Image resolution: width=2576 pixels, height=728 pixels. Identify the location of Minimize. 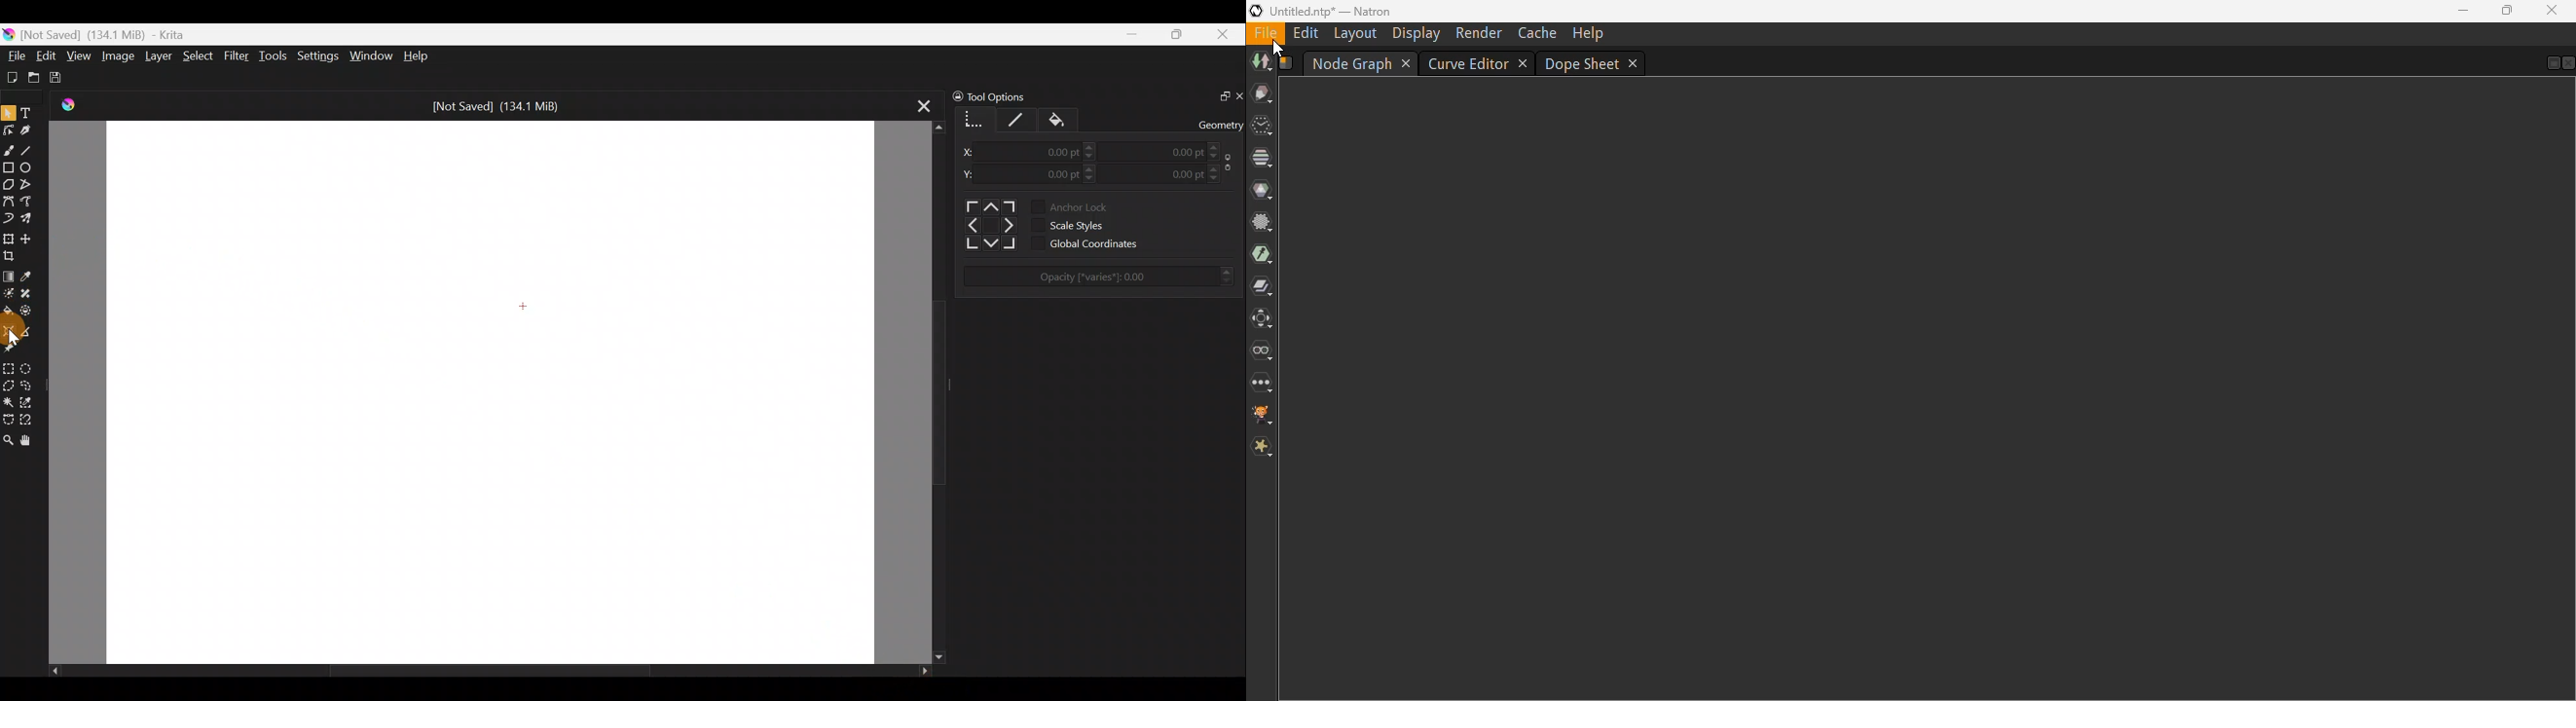
(1133, 34).